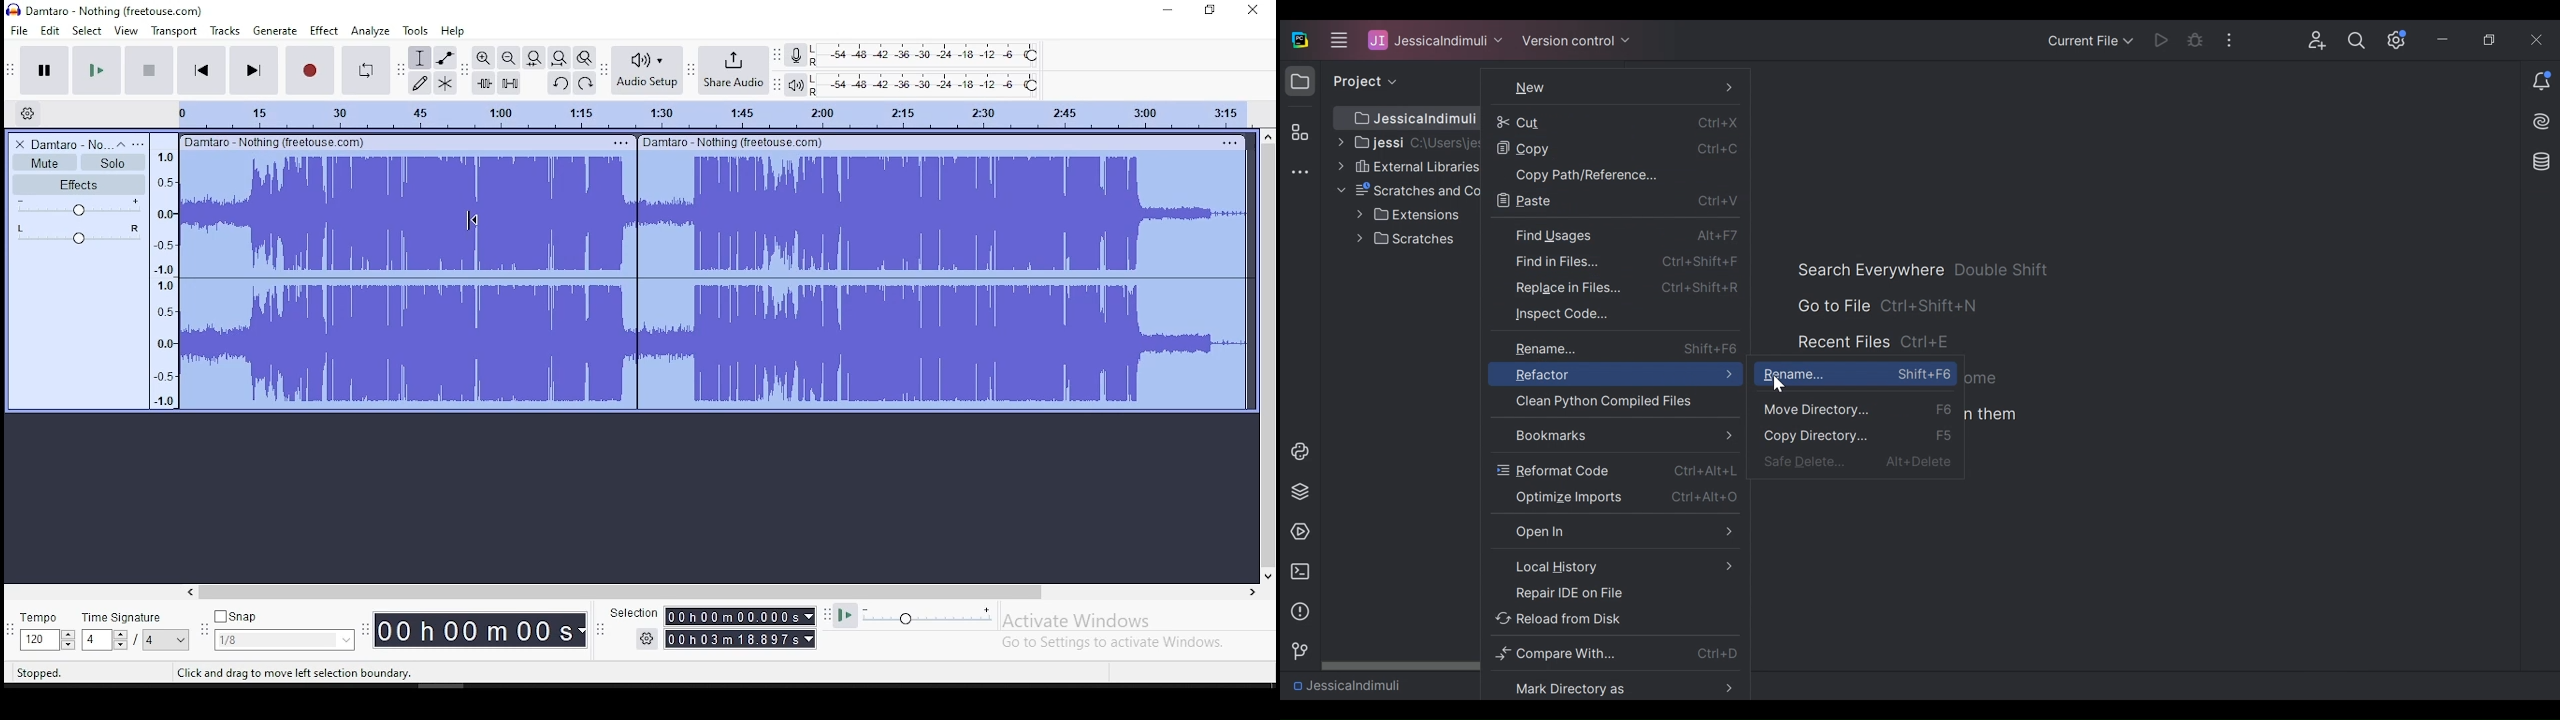  I want to click on AI Assistant, so click(2543, 121).